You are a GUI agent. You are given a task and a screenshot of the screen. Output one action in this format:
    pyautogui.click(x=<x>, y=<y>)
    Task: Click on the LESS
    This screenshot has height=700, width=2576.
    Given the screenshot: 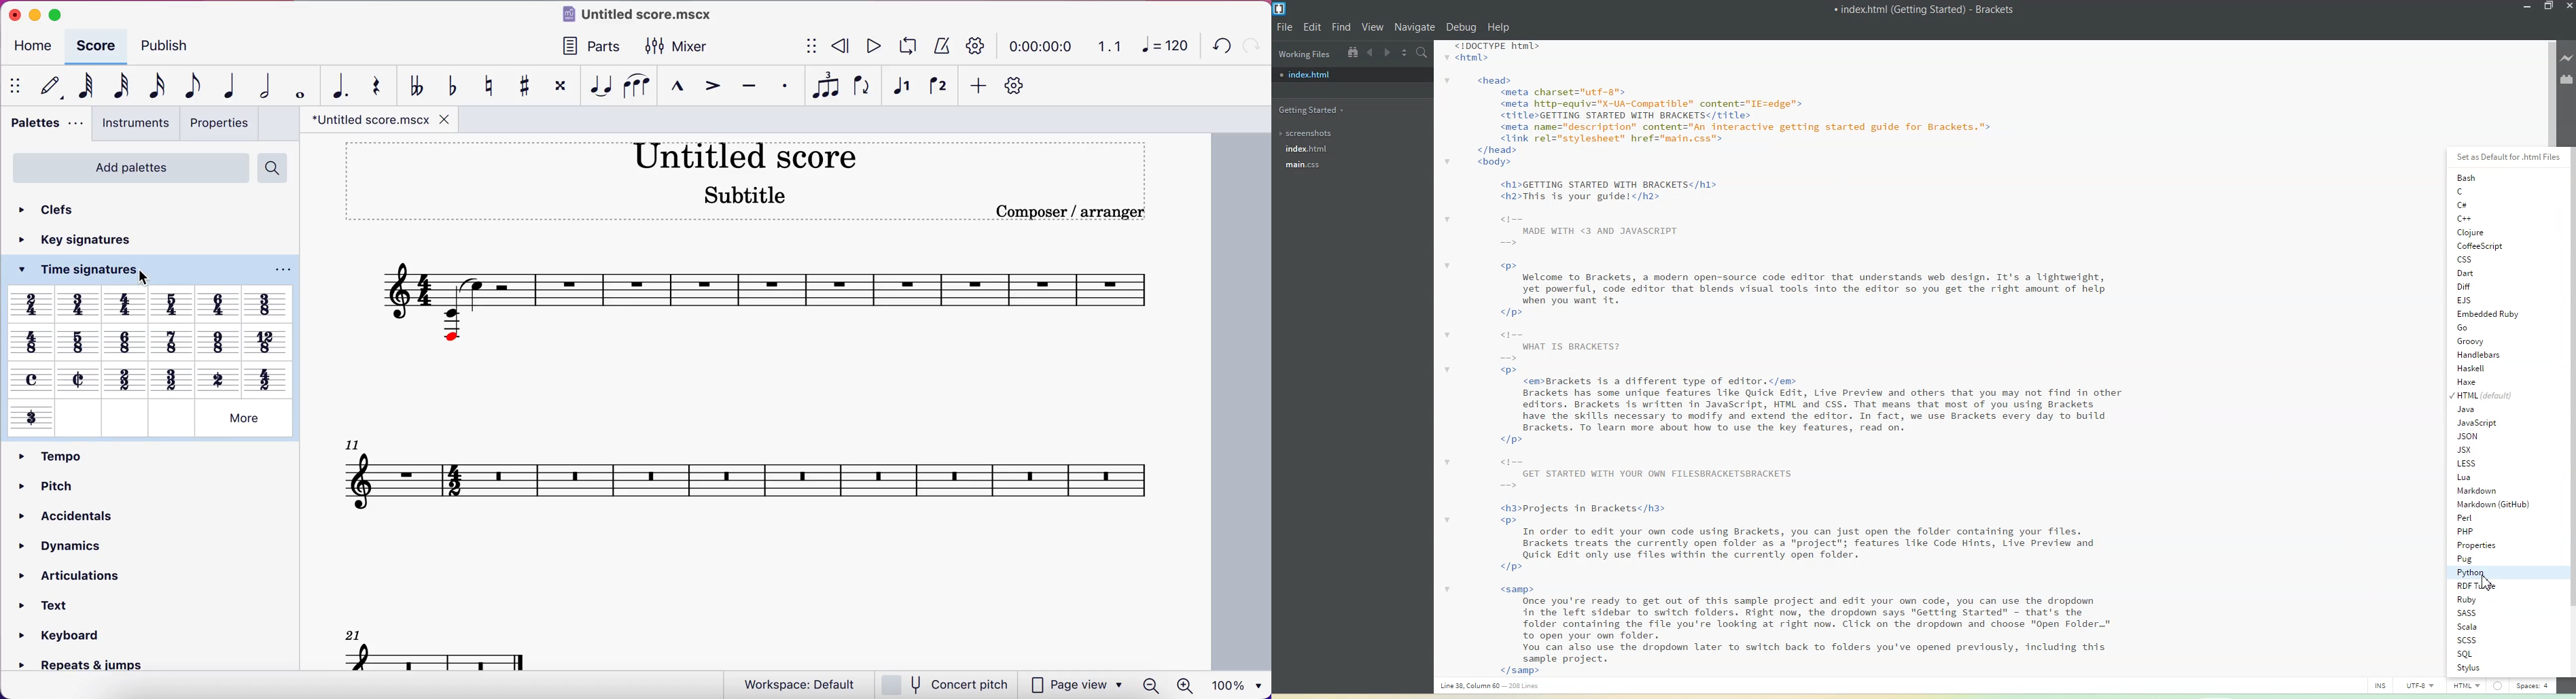 What is the action you would take?
    pyautogui.click(x=2488, y=463)
    